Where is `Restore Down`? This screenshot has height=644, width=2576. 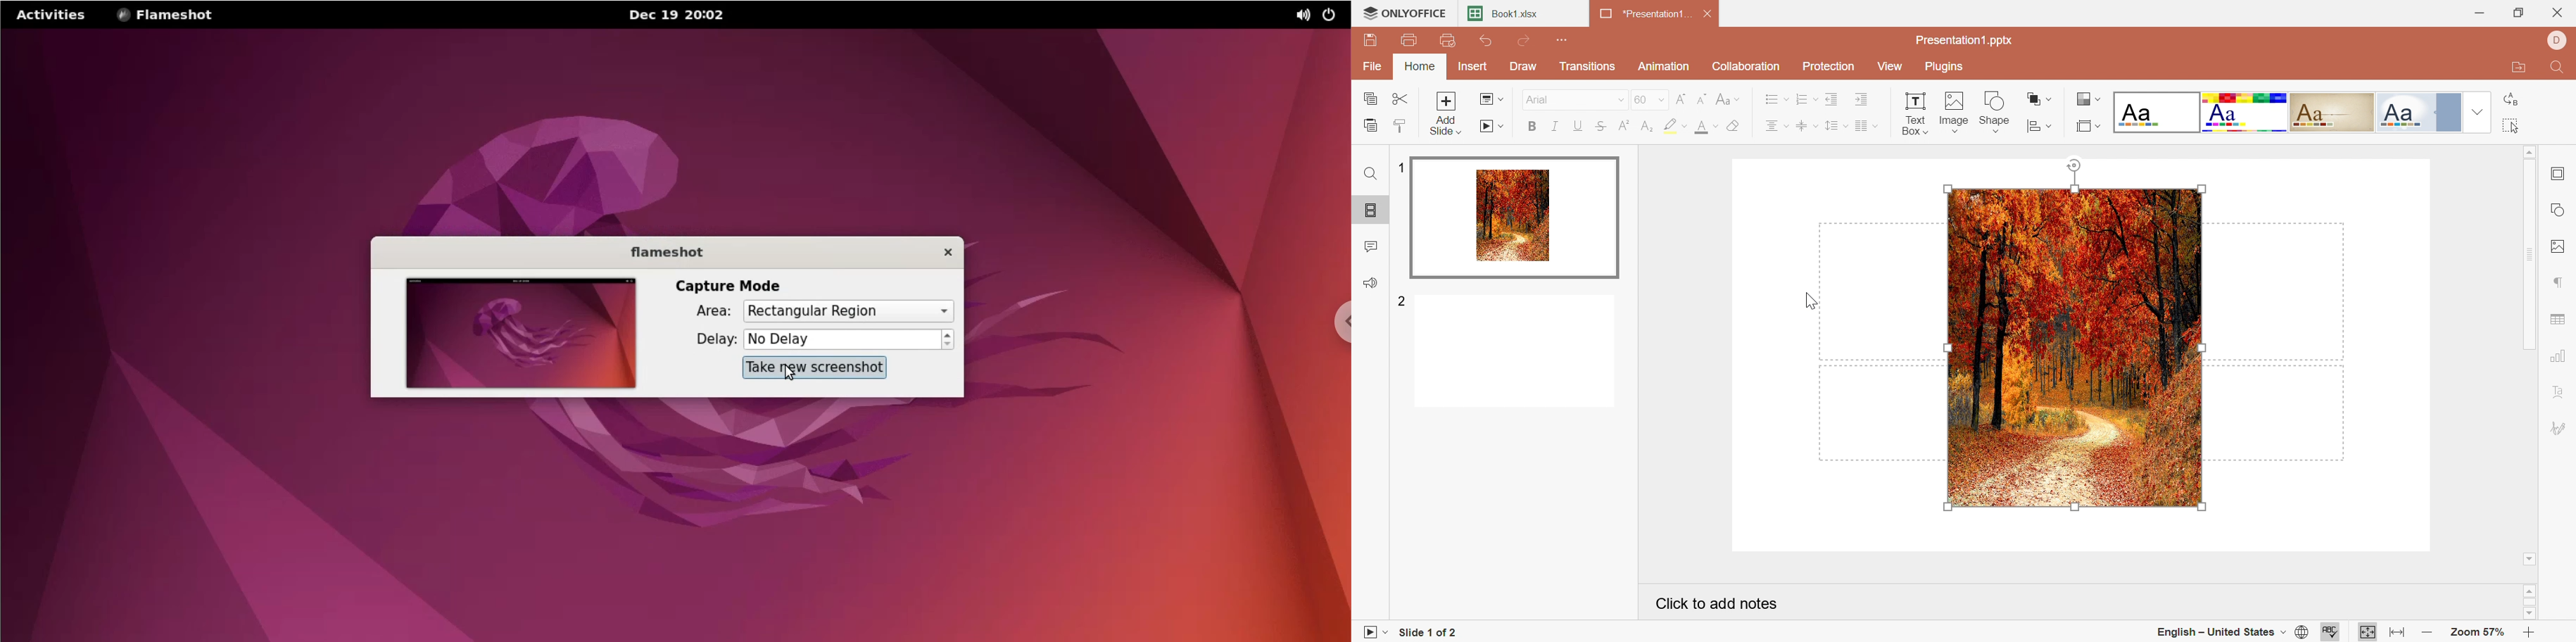 Restore Down is located at coordinates (2521, 12).